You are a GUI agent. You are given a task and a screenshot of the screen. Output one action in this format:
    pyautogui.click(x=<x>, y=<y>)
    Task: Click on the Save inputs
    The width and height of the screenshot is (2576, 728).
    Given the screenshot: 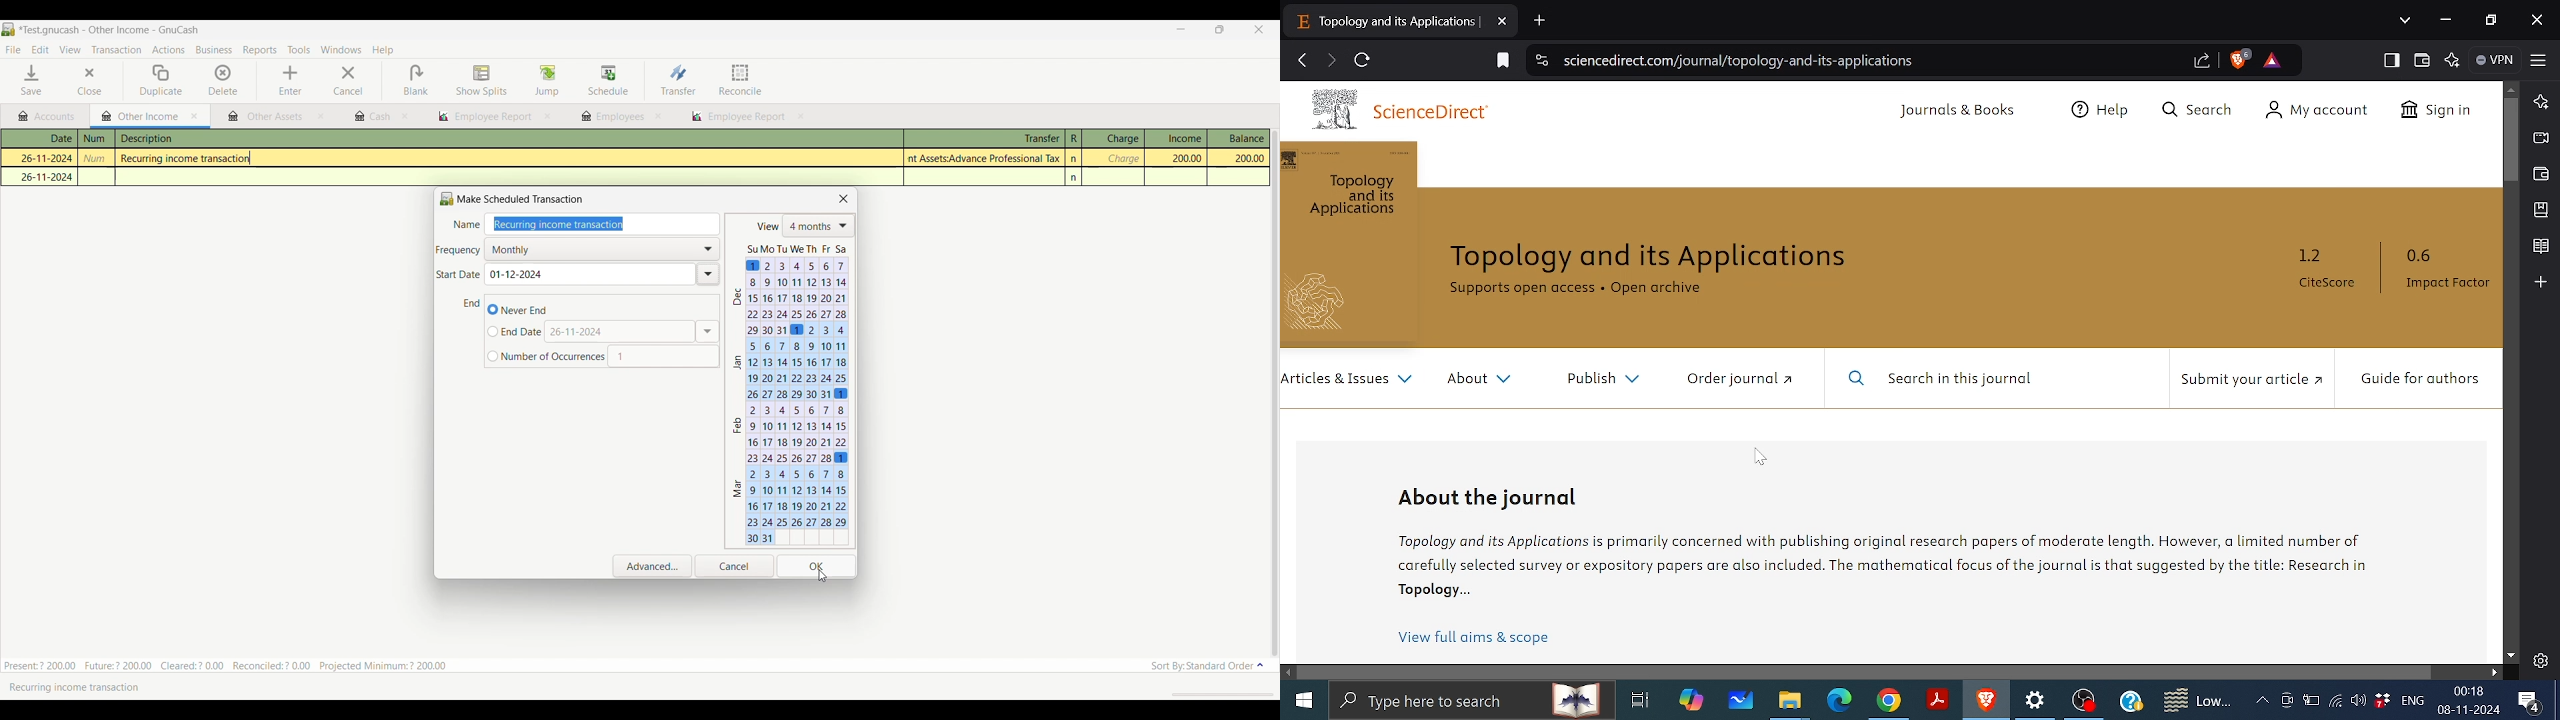 What is the action you would take?
    pyautogui.click(x=817, y=567)
    